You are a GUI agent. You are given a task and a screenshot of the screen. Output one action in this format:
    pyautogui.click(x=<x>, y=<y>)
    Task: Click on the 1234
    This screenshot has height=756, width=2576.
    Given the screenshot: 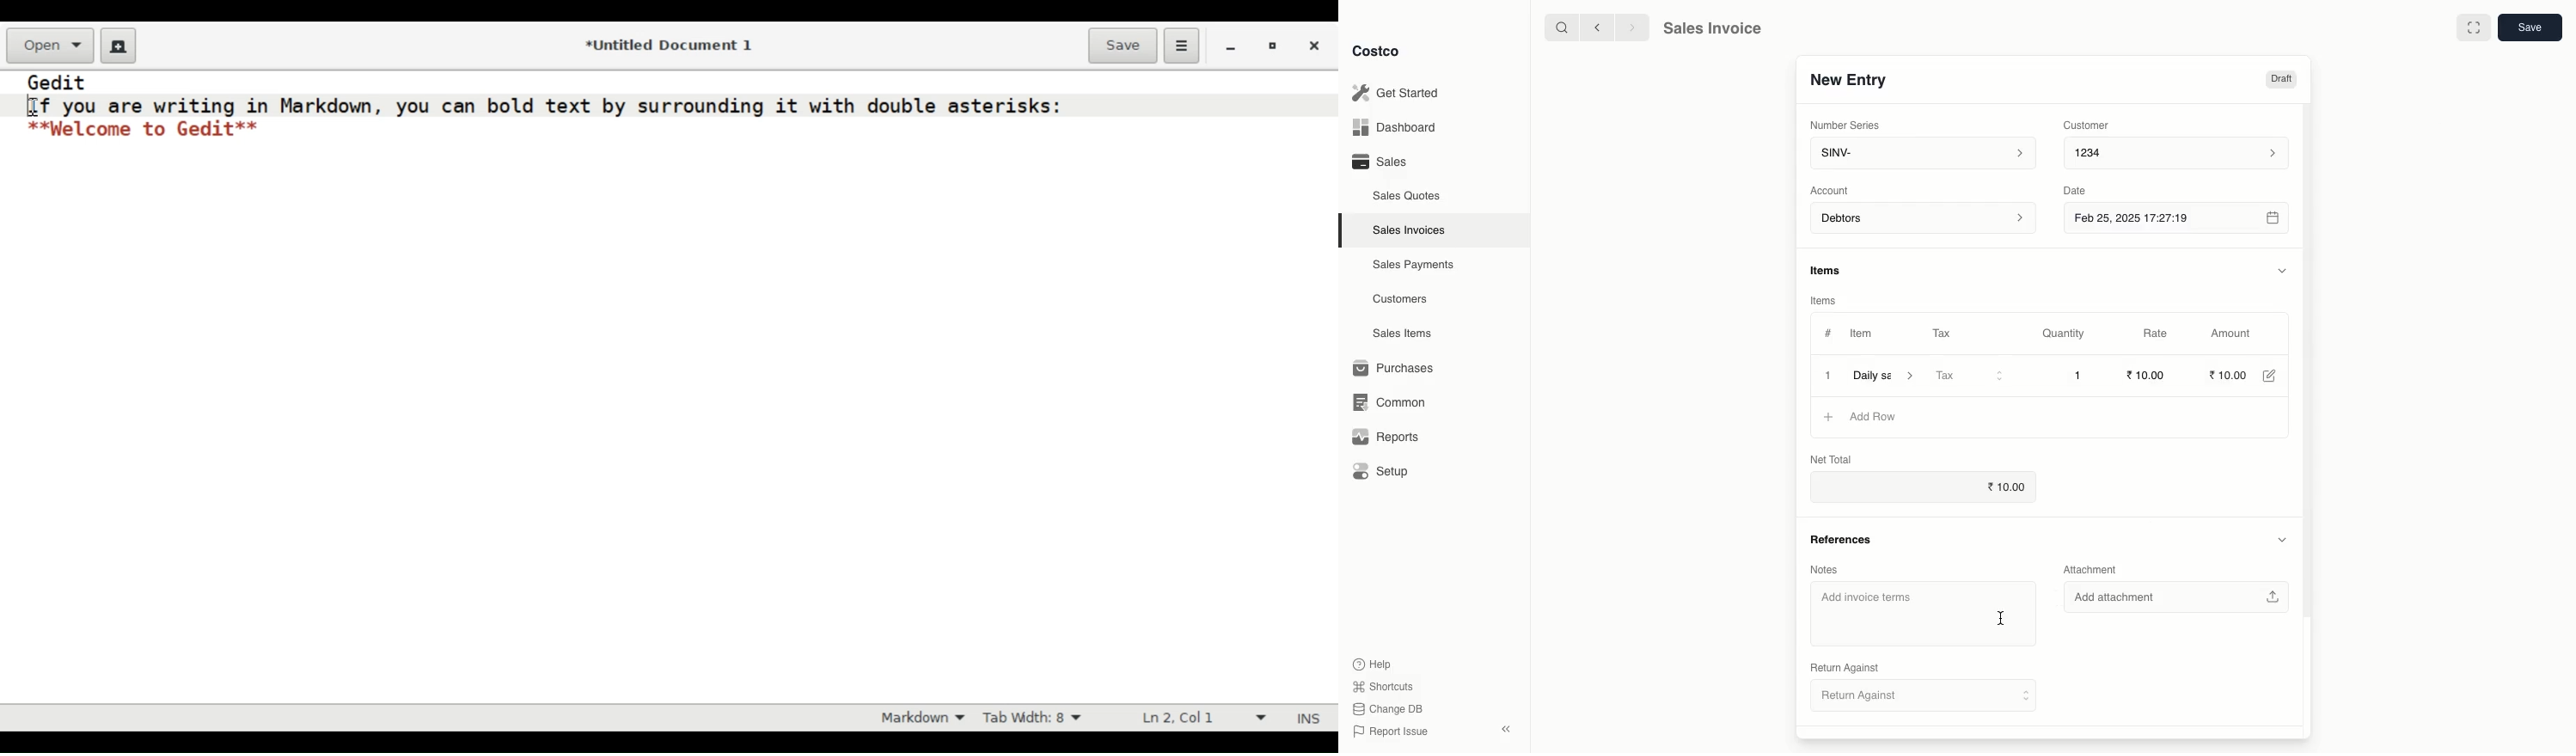 What is the action you would take?
    pyautogui.click(x=2183, y=156)
    